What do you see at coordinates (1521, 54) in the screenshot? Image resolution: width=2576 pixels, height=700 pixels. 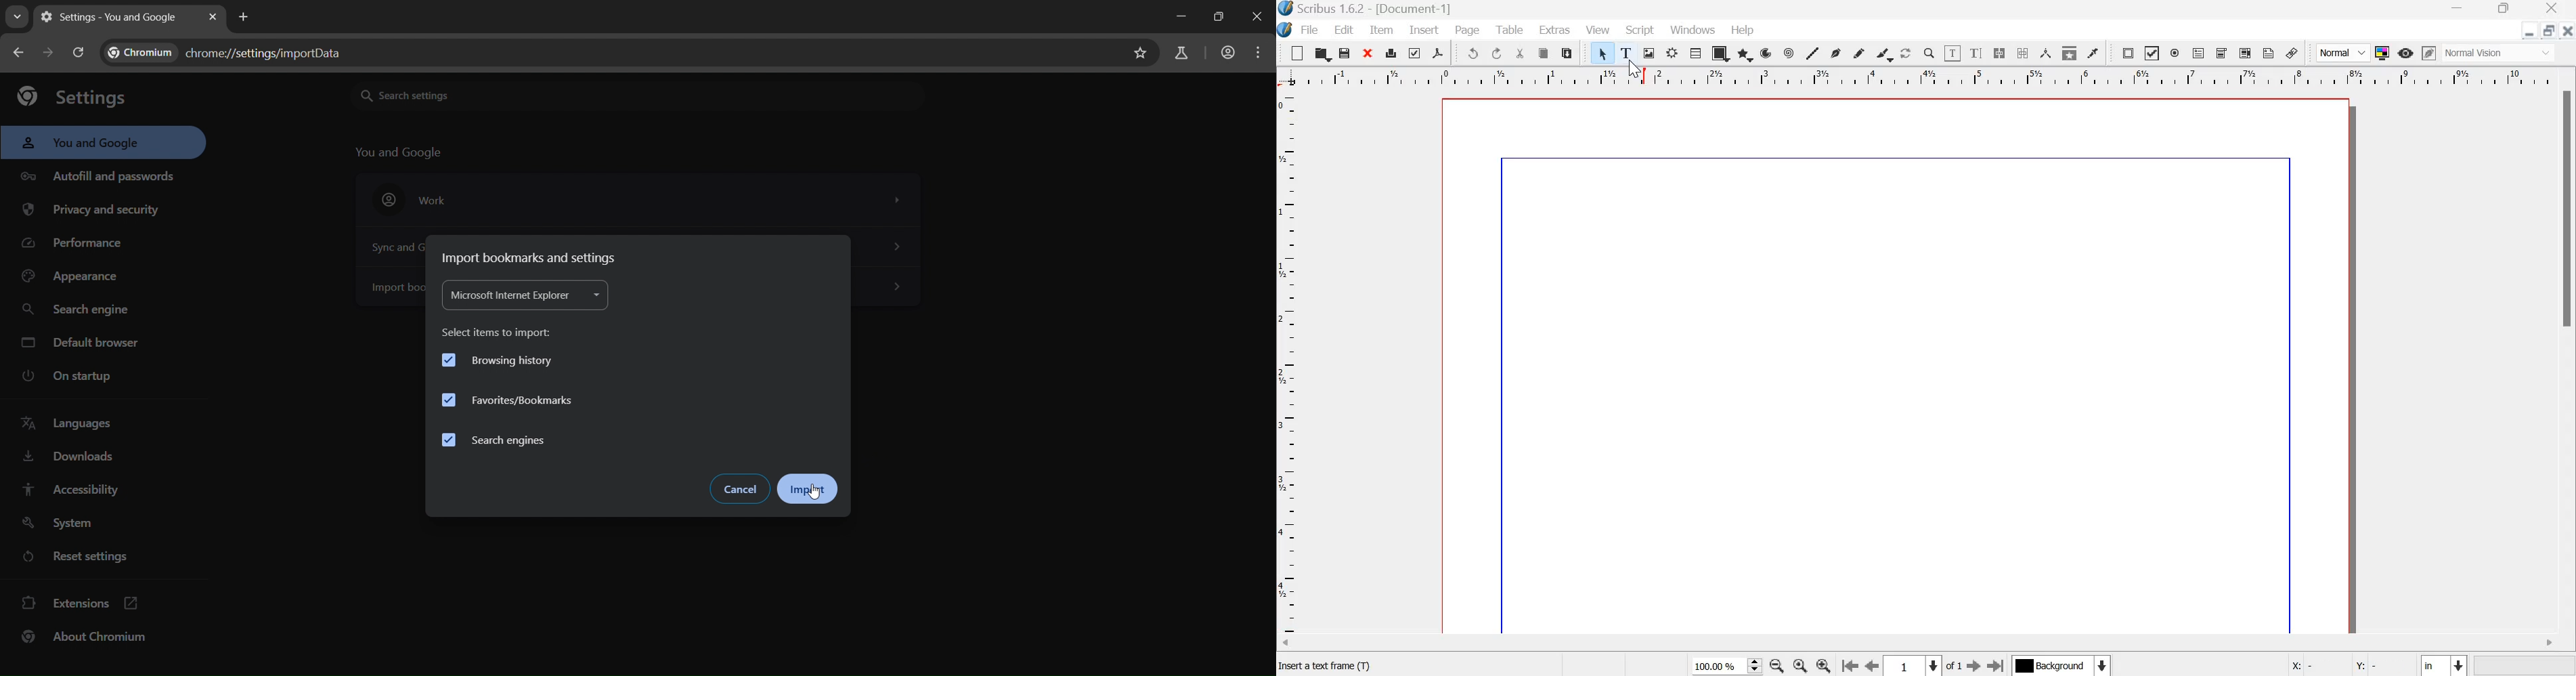 I see `cut` at bounding box center [1521, 54].